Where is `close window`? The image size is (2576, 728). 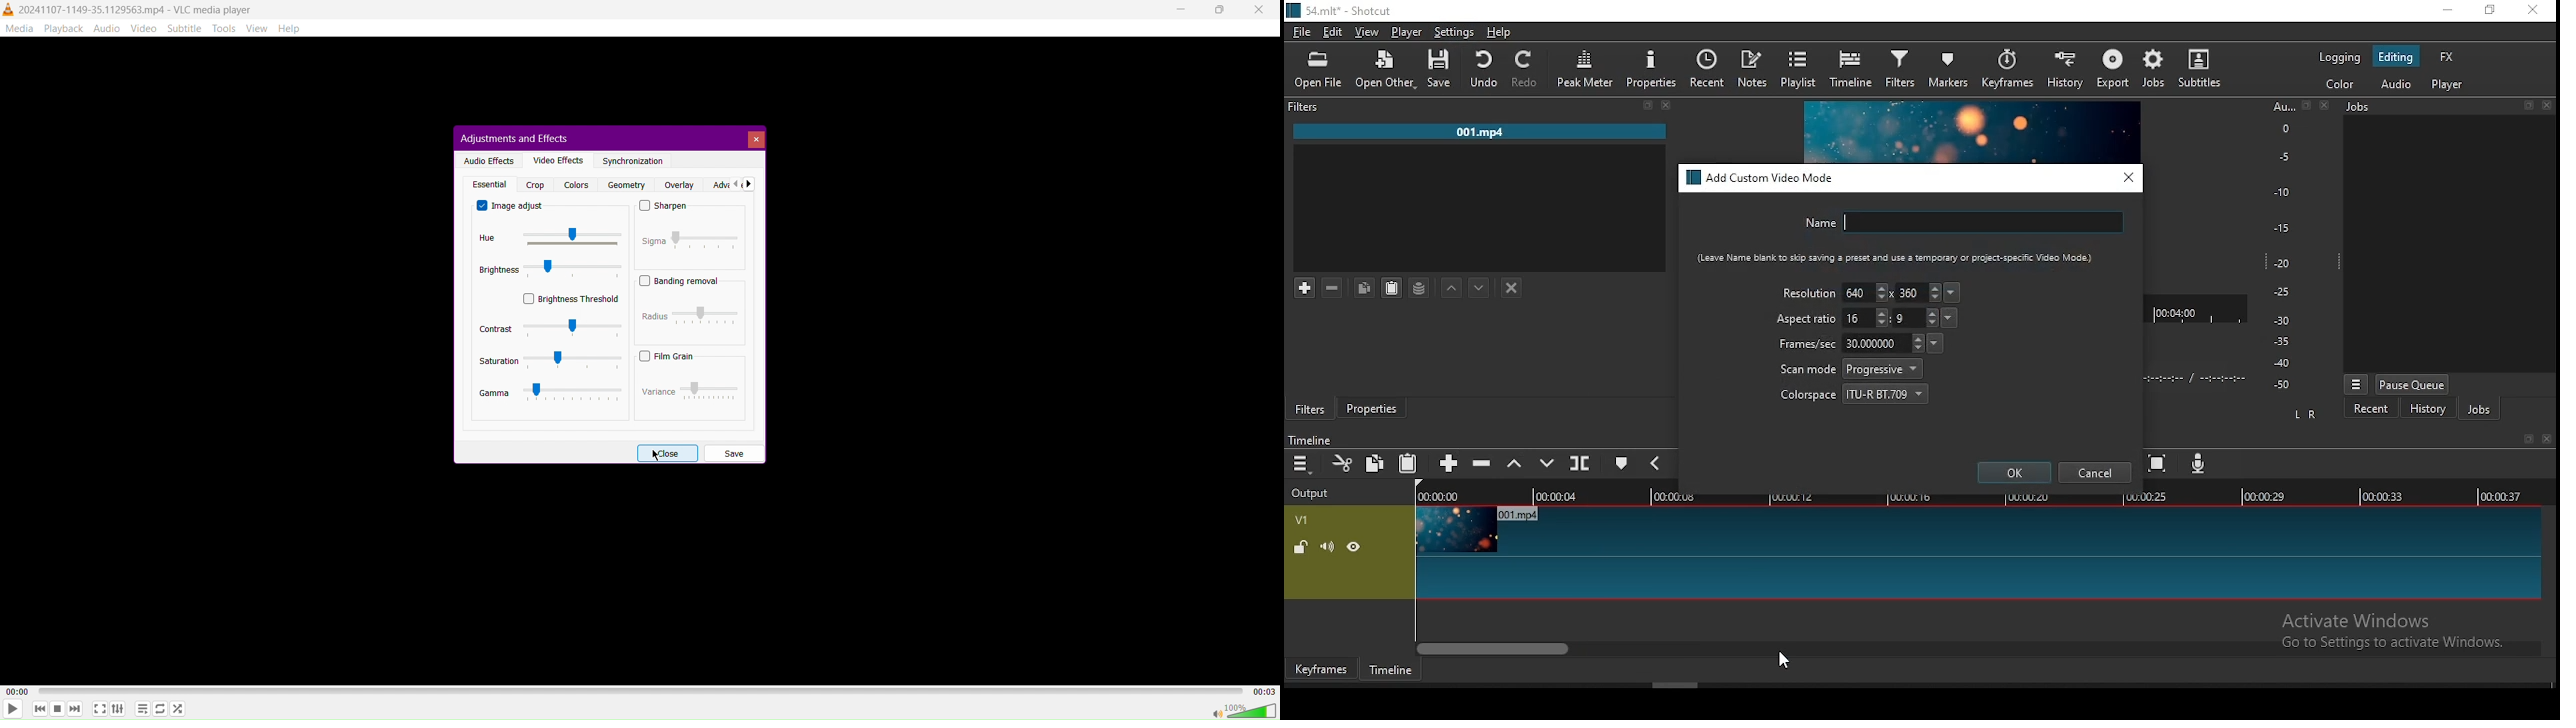 close window is located at coordinates (2532, 11).